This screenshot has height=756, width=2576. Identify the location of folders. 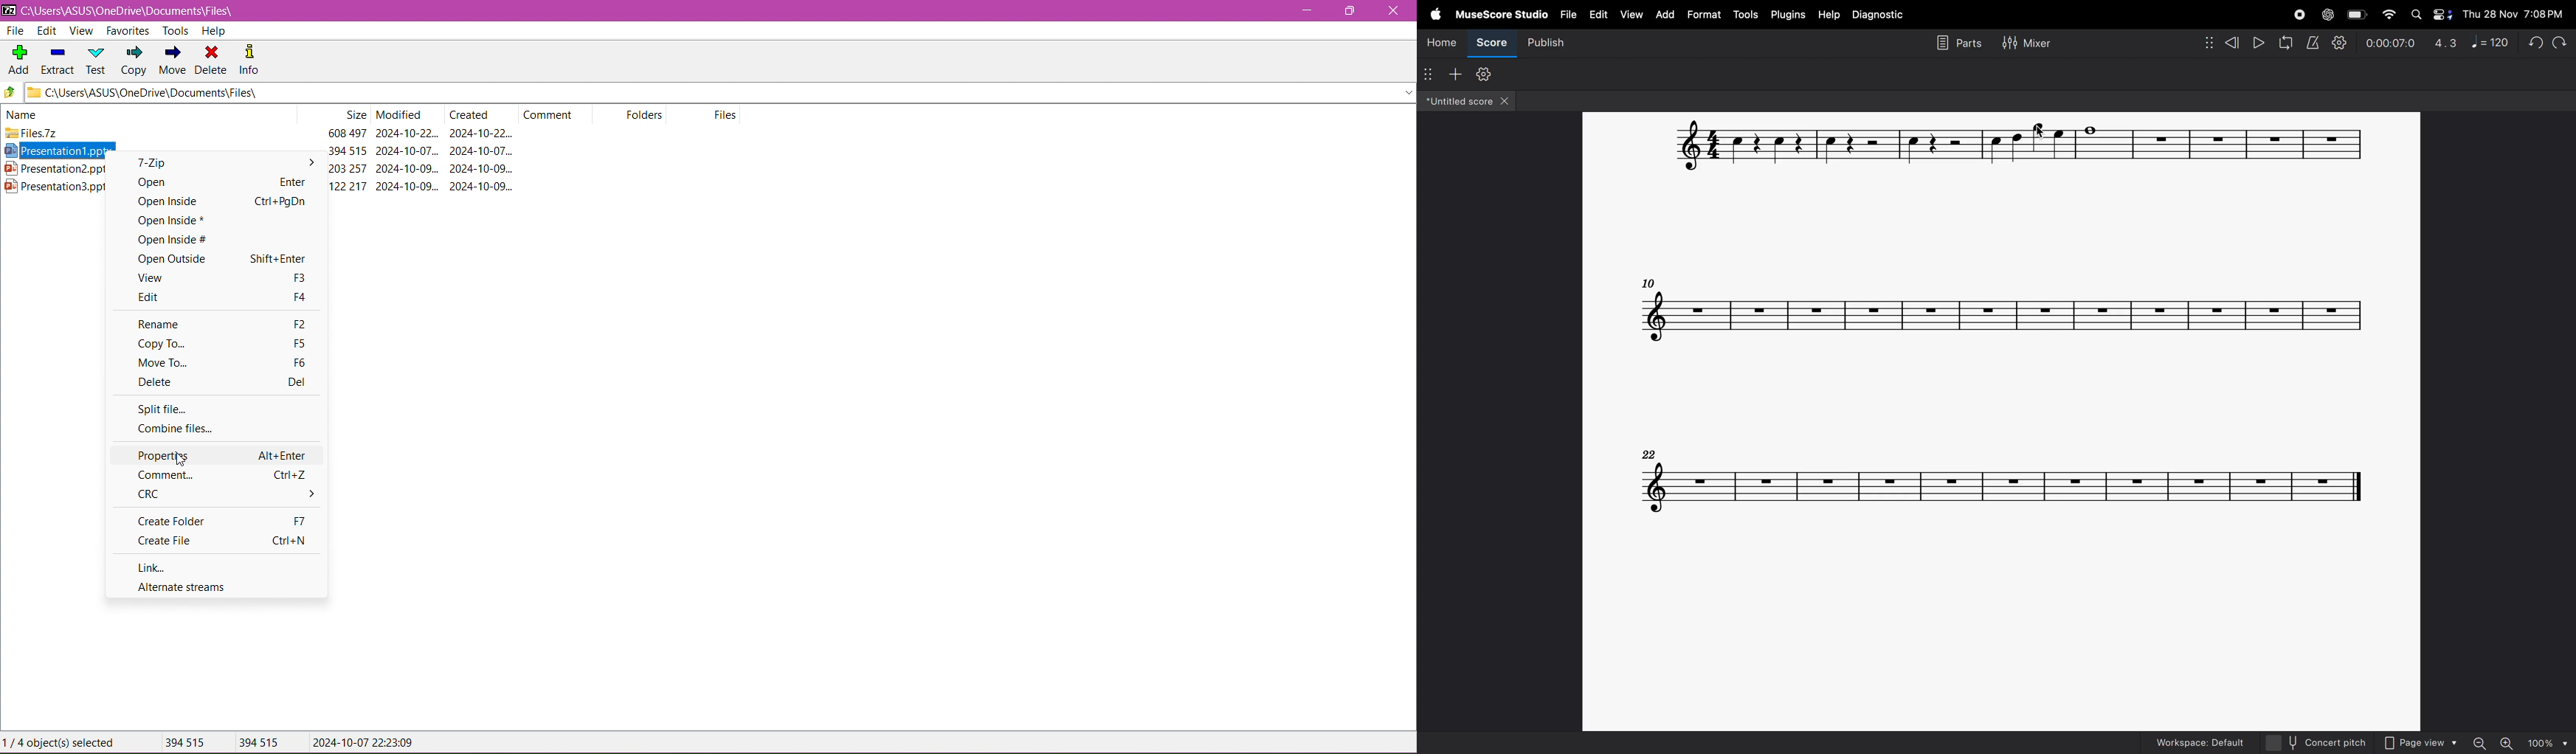
(644, 114).